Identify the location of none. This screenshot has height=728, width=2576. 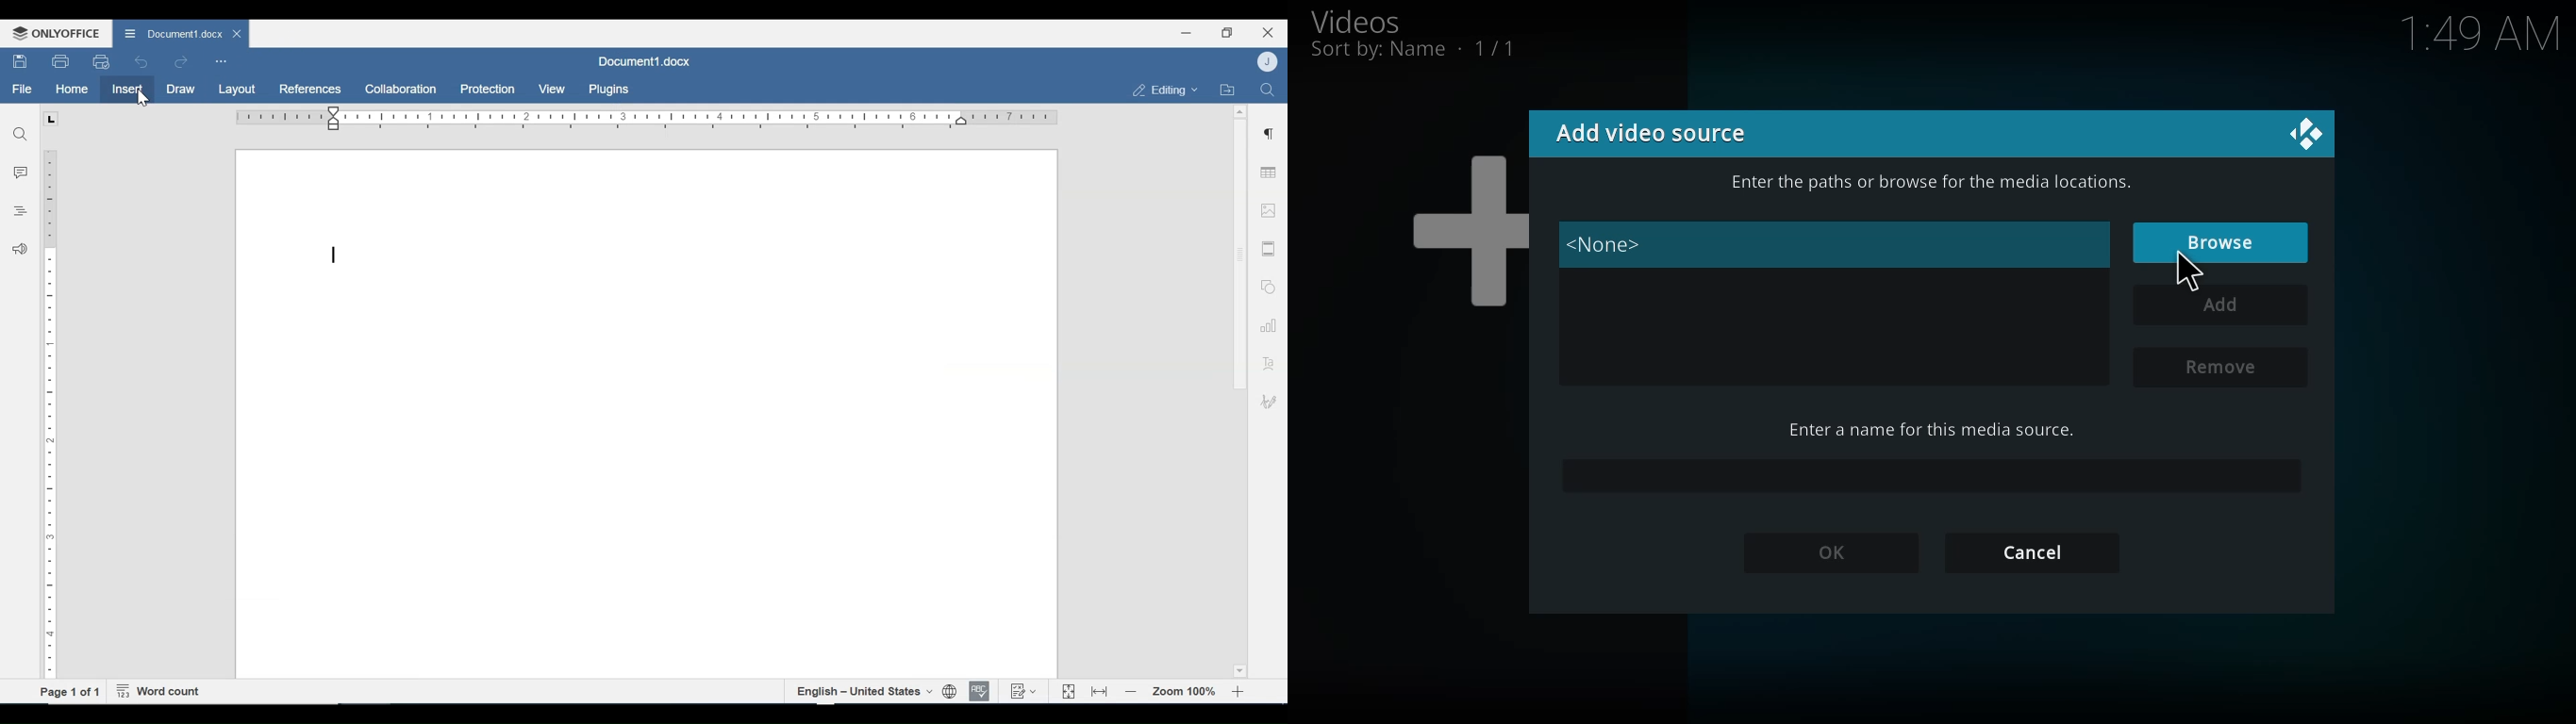
(1611, 245).